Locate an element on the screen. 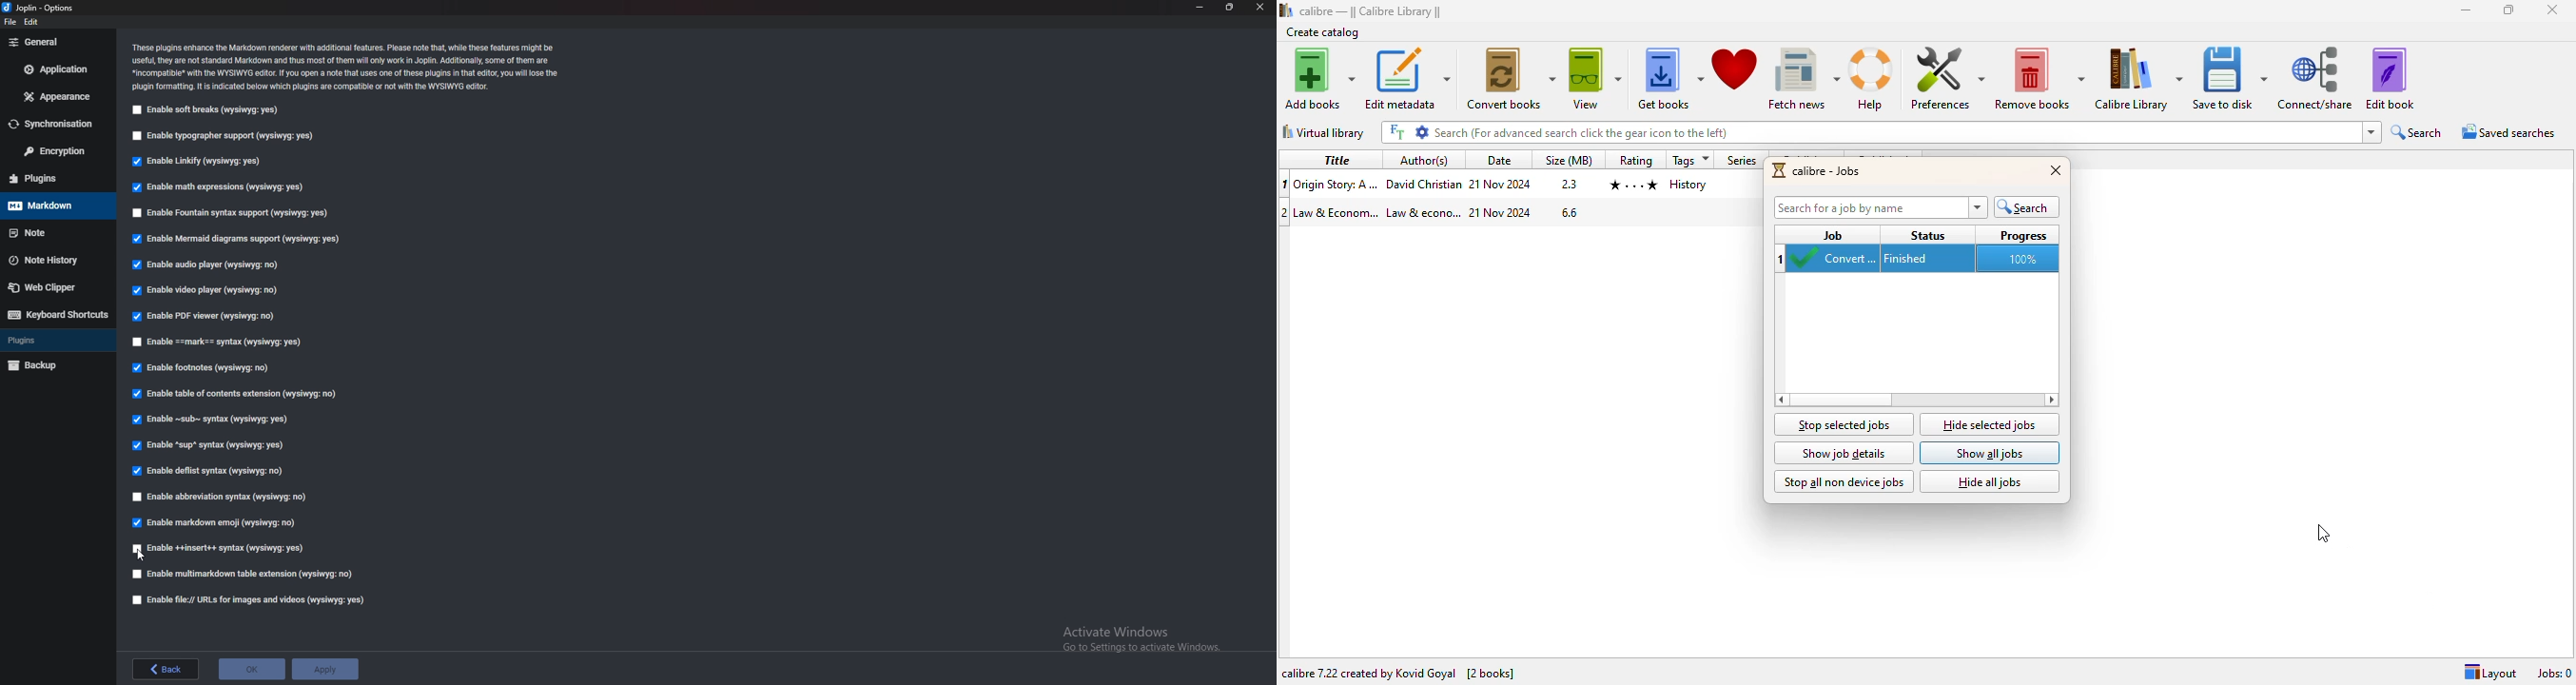 The image size is (2576, 700). Keyboard shortcuts is located at coordinates (55, 315).